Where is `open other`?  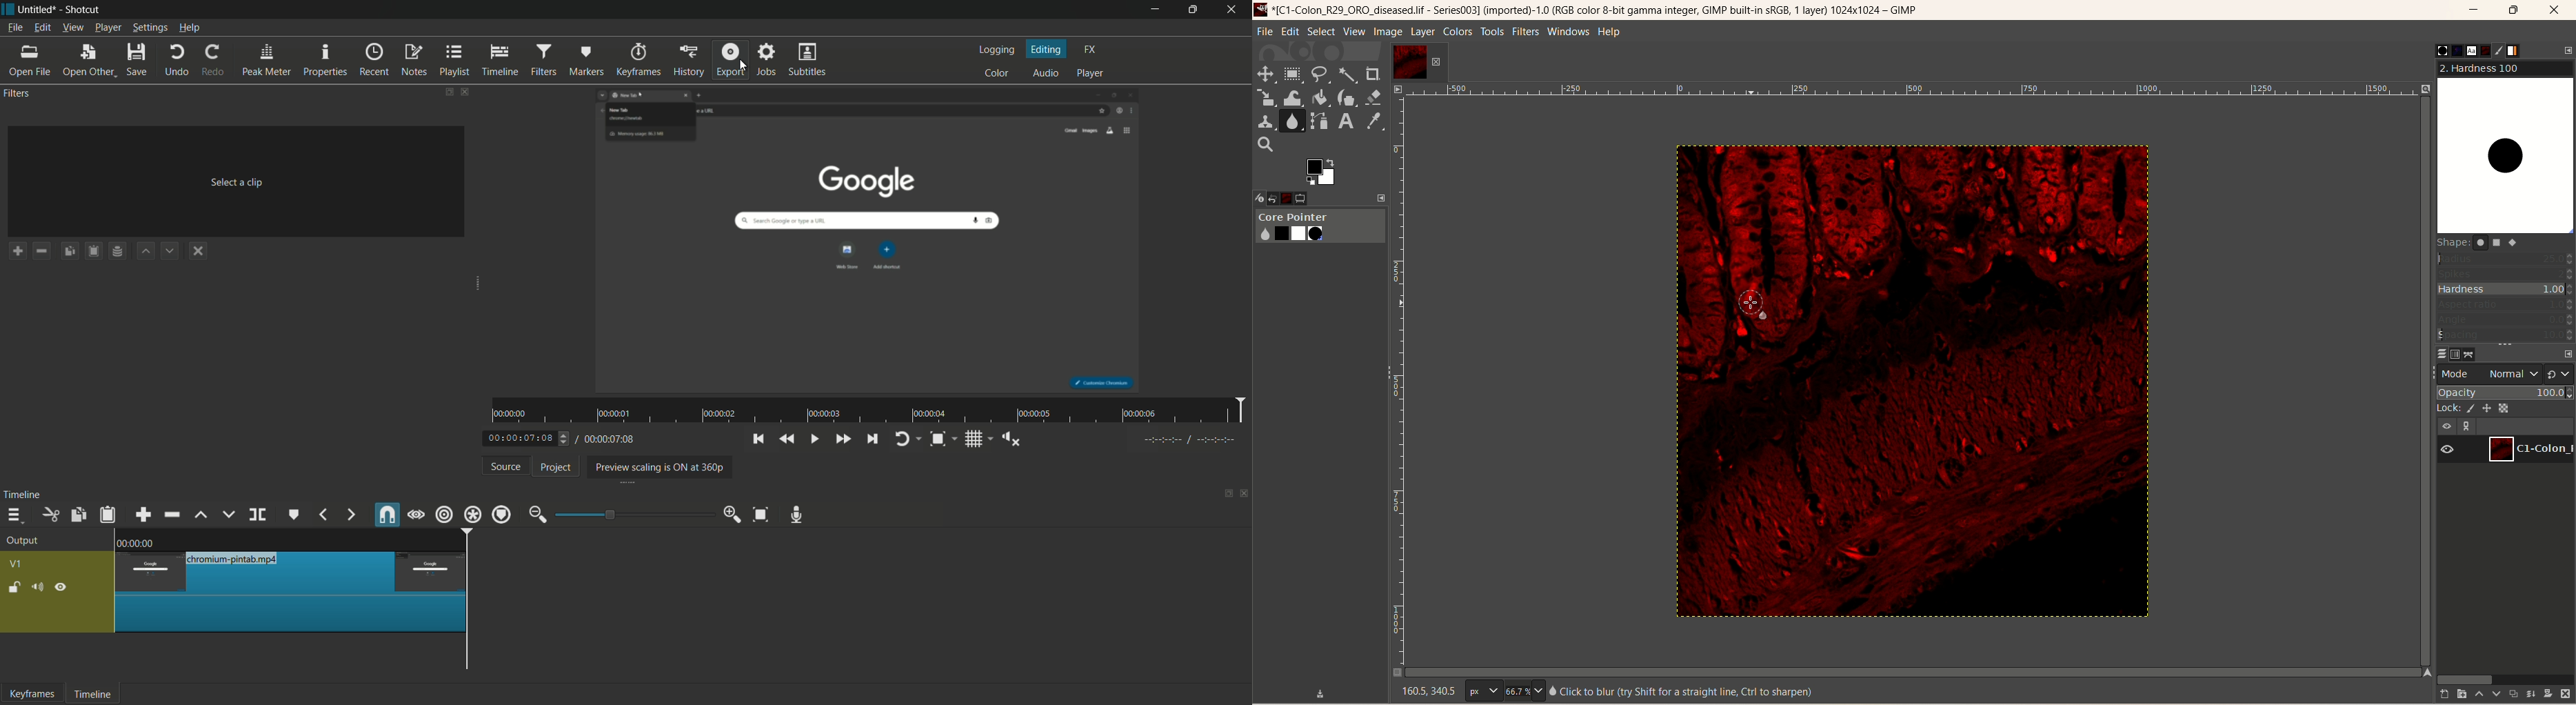 open other is located at coordinates (87, 60).